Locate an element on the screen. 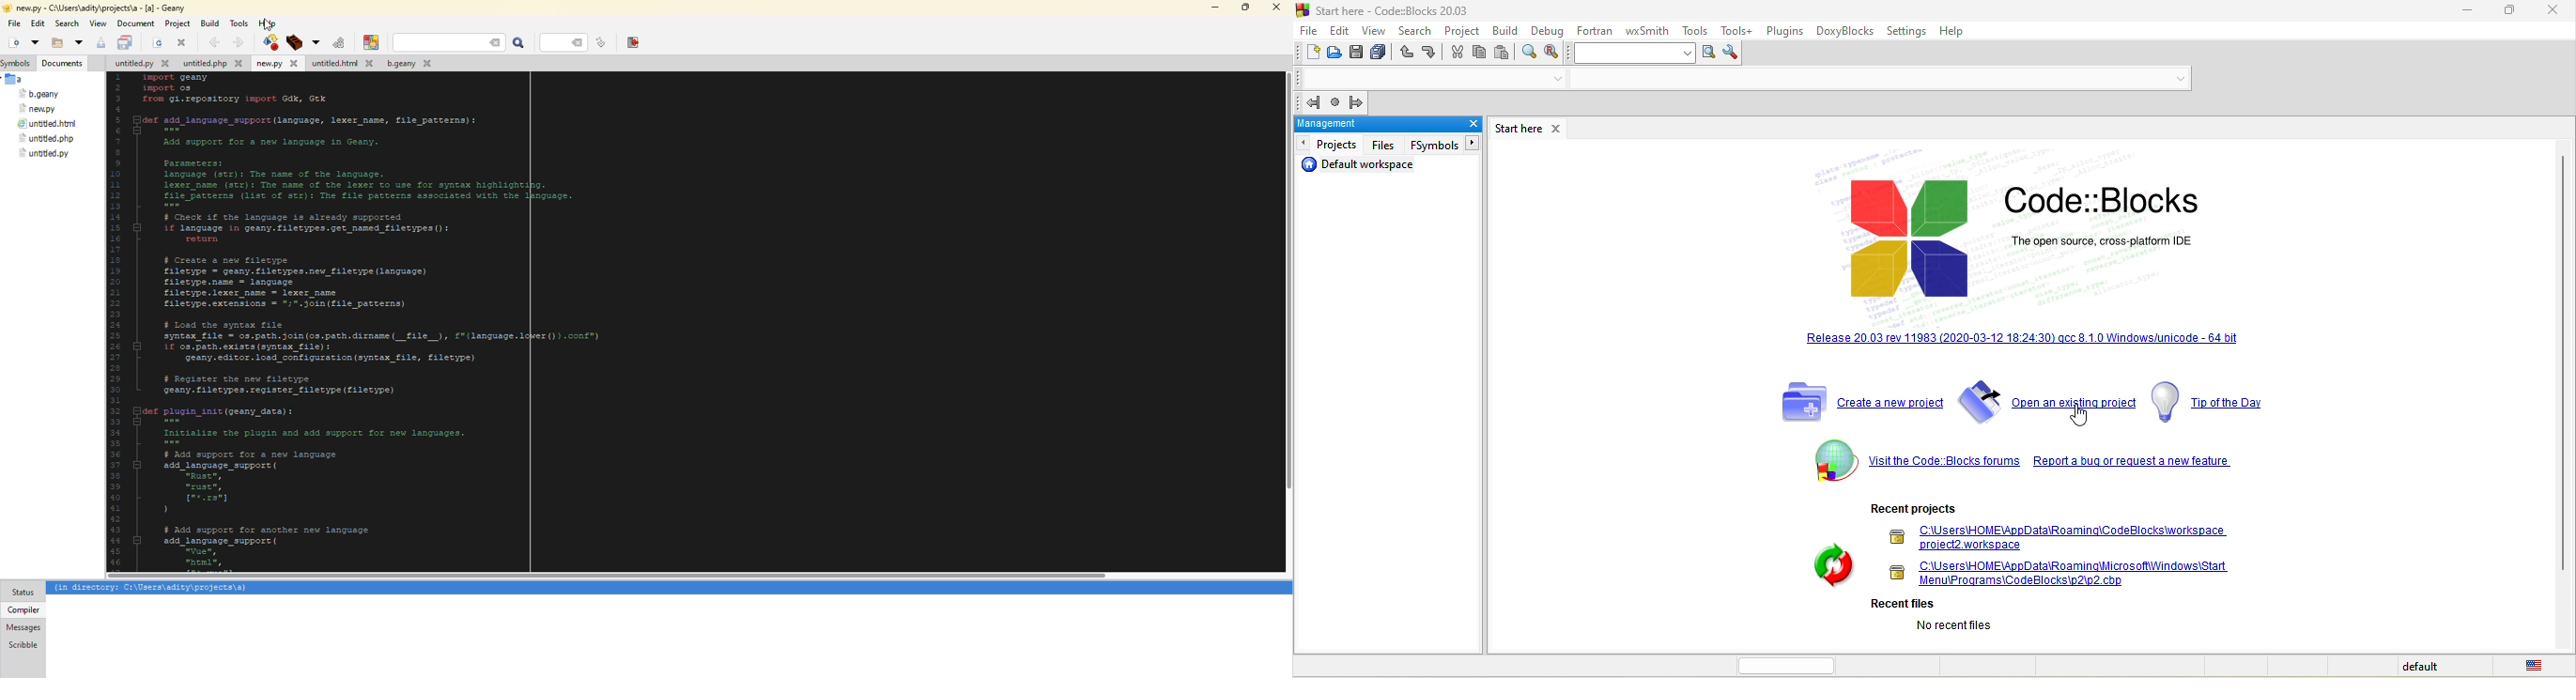  new is located at coordinates (12, 43).